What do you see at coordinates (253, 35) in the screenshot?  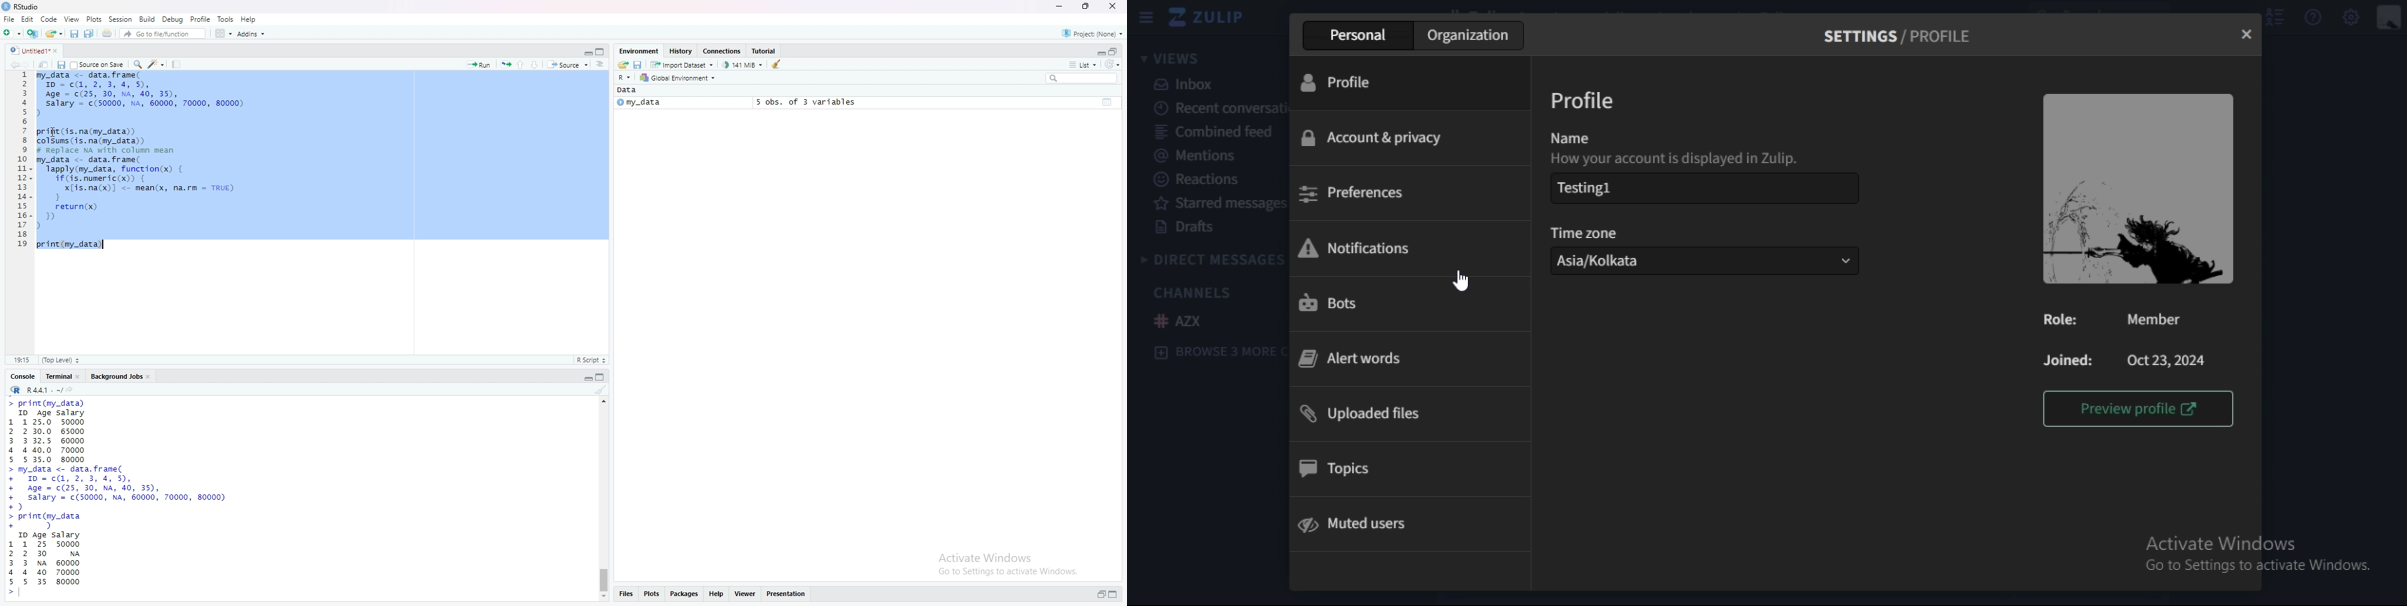 I see `Addins` at bounding box center [253, 35].